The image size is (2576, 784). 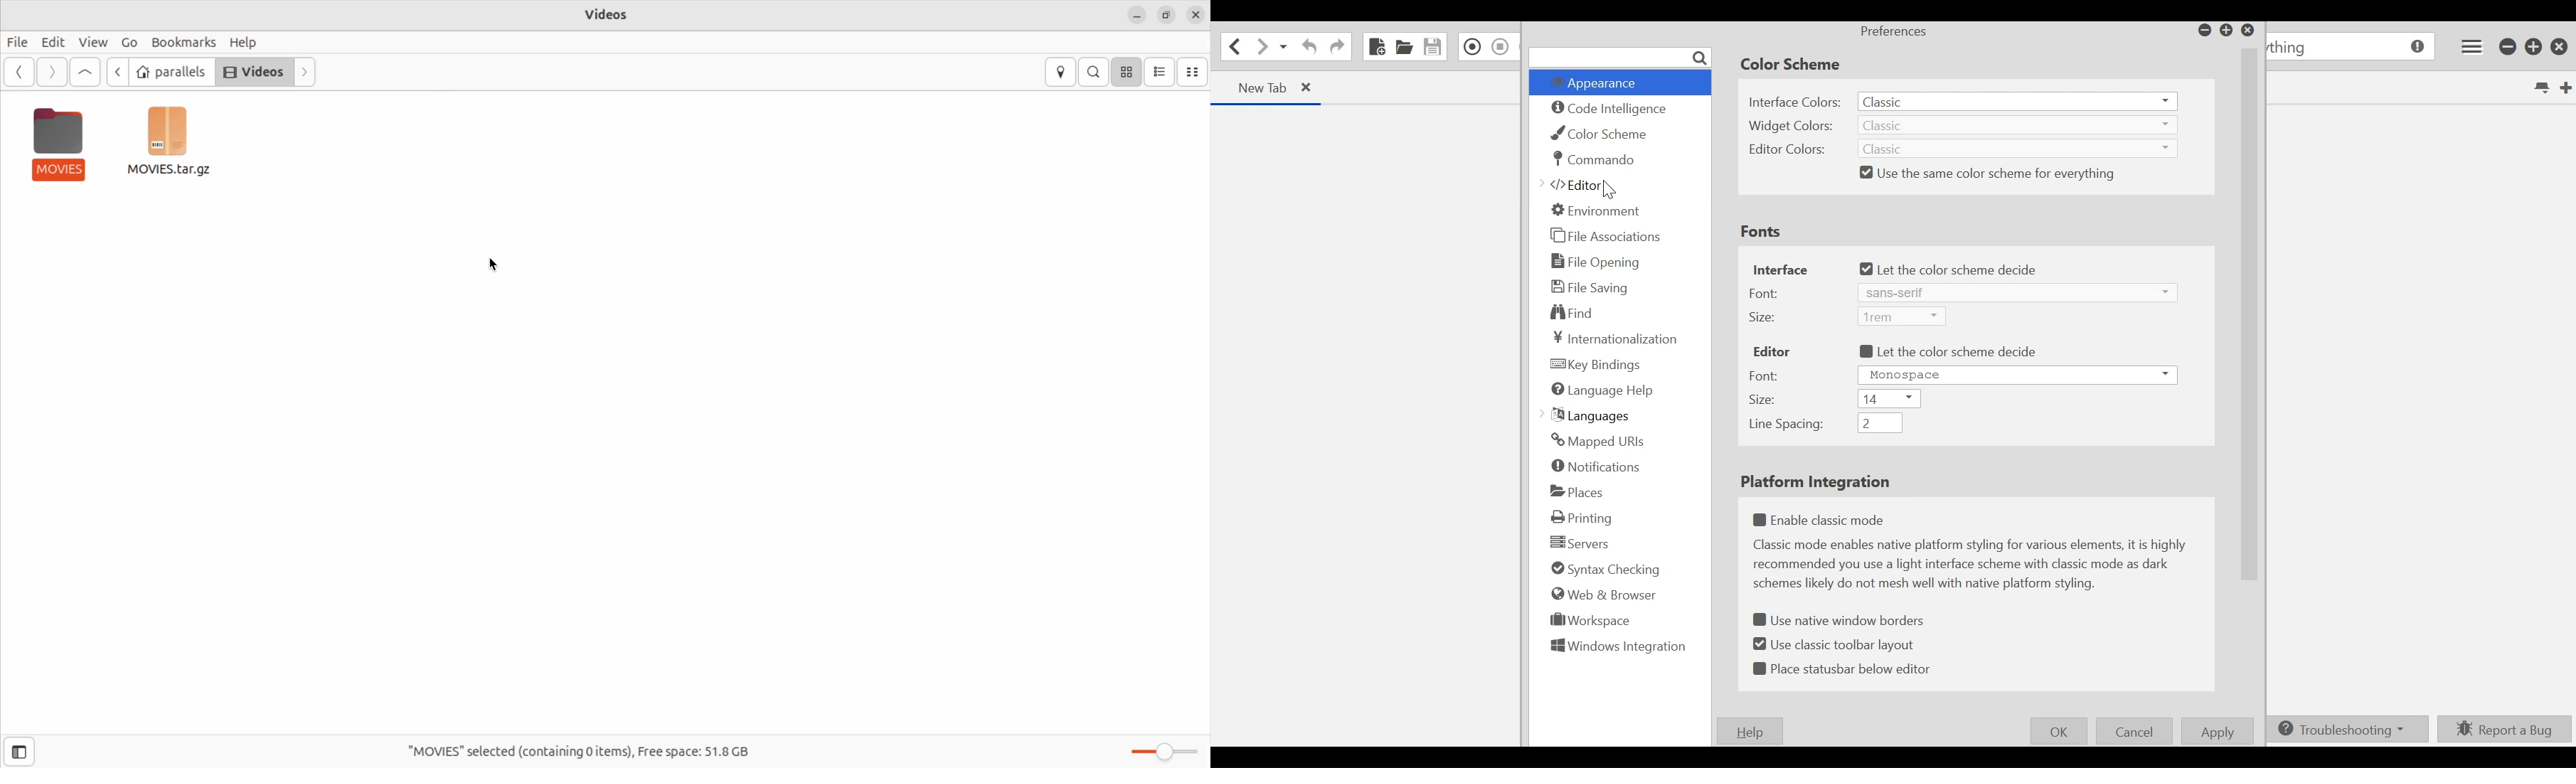 What do you see at coordinates (1787, 425) in the screenshot?
I see `Line Spacing:` at bounding box center [1787, 425].